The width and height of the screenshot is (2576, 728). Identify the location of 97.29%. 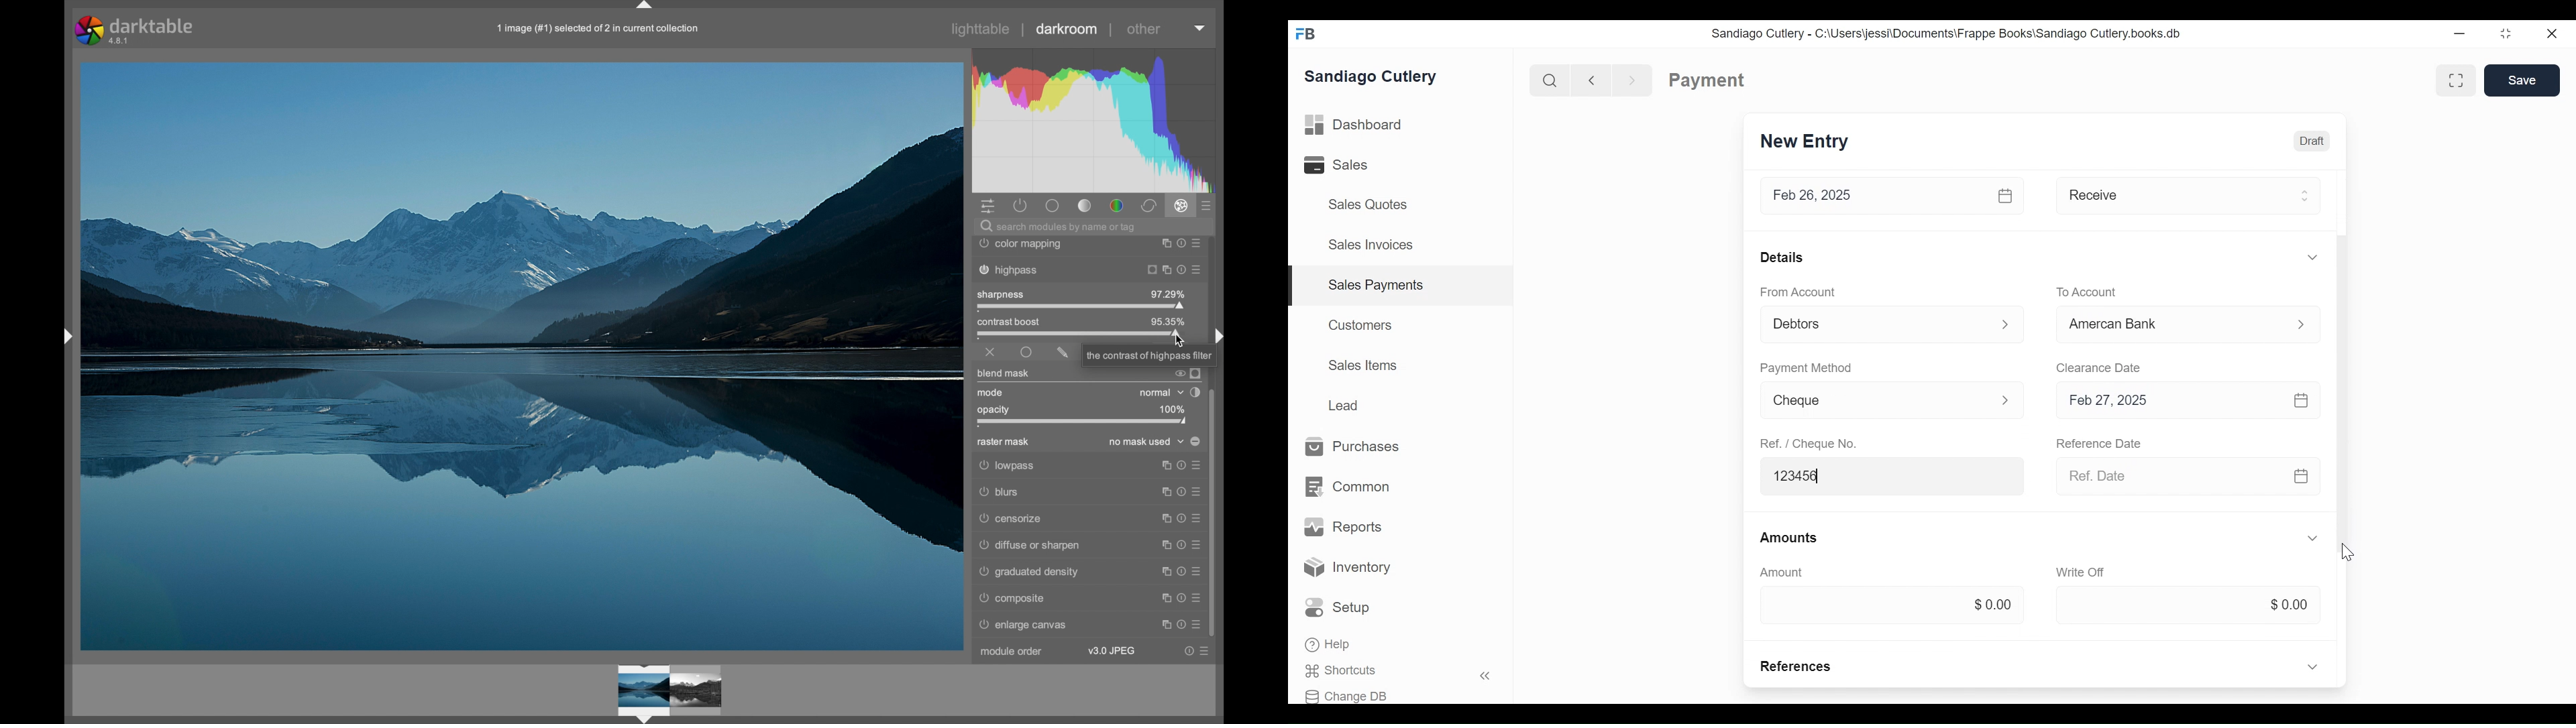
(1167, 294).